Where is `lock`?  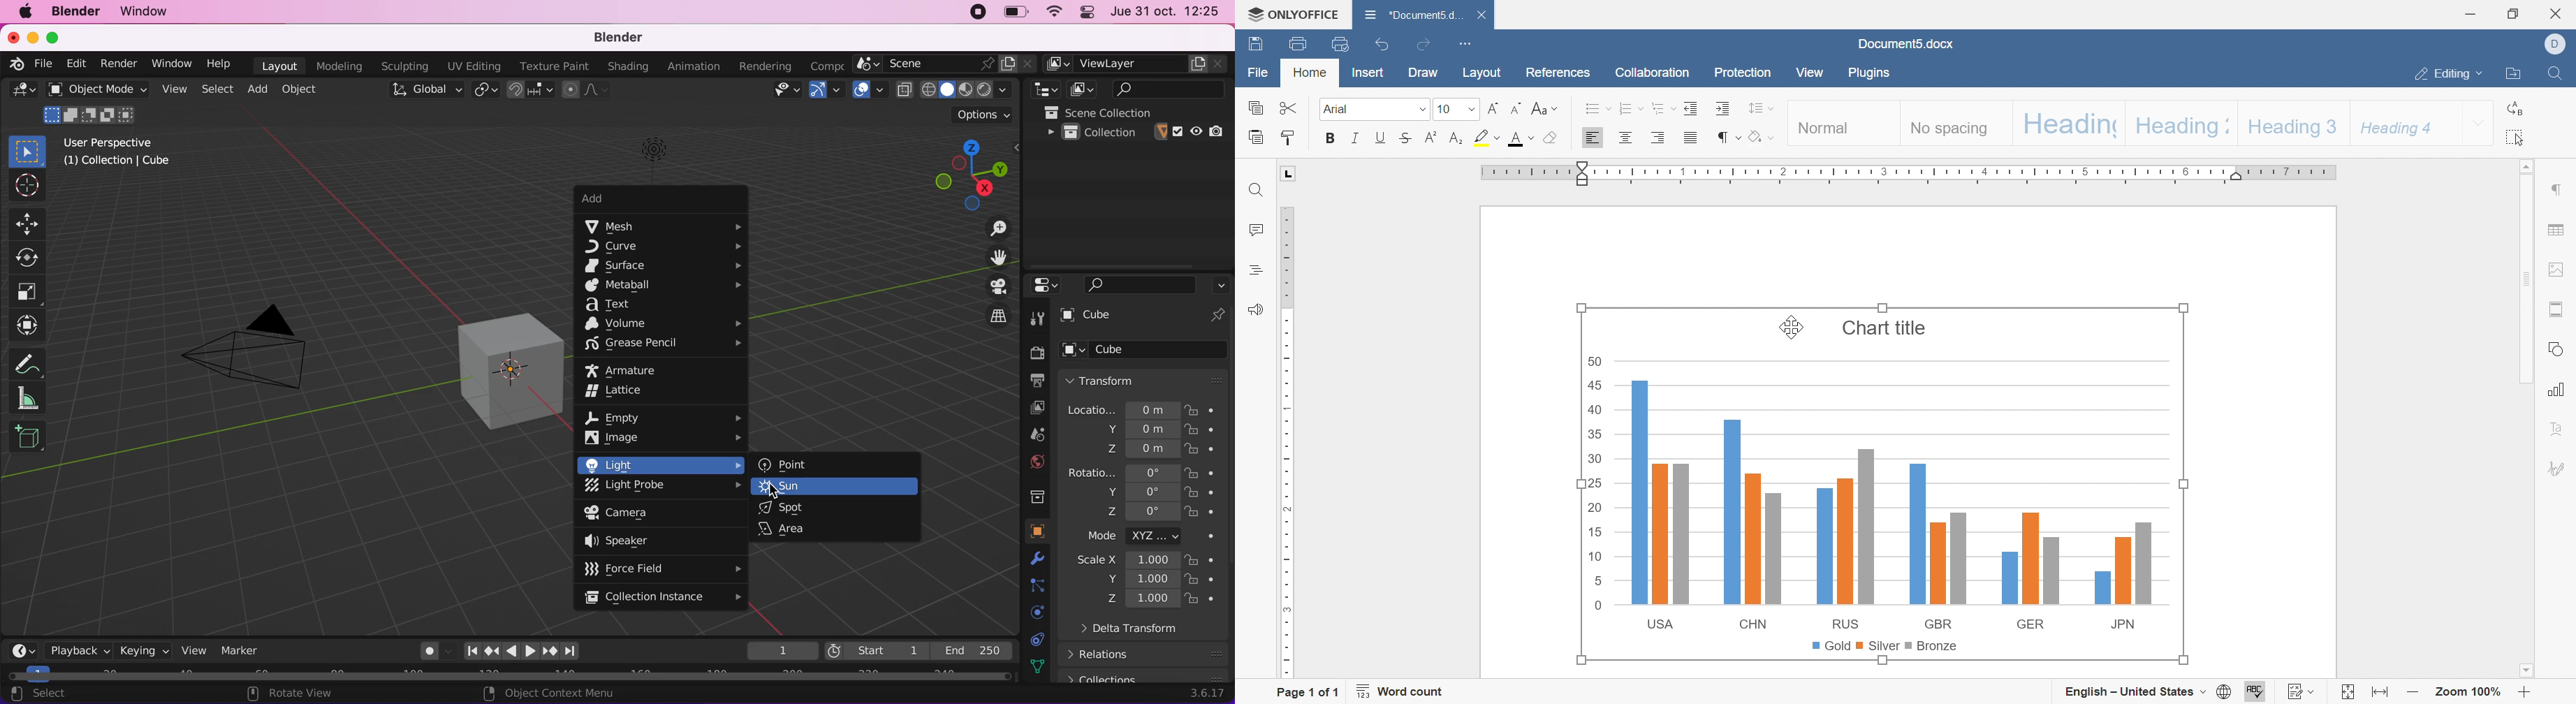
lock is located at coordinates (1211, 432).